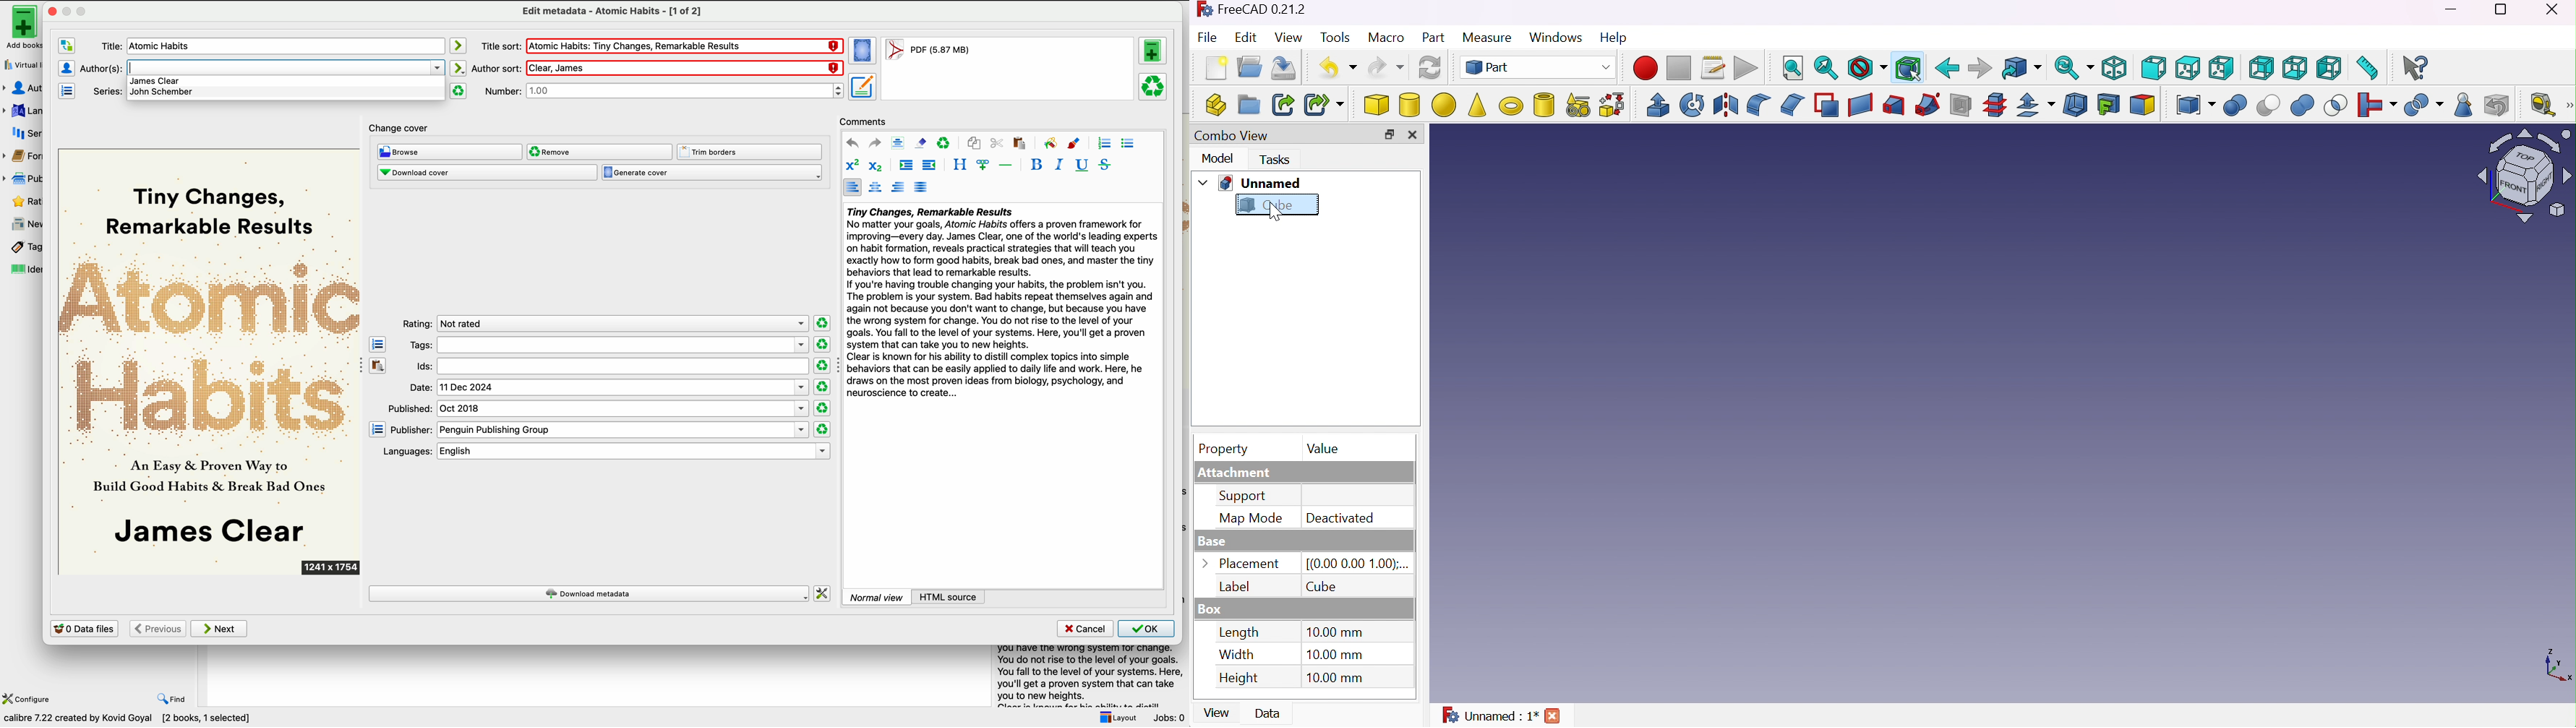  What do you see at coordinates (22, 110) in the screenshot?
I see `languages` at bounding box center [22, 110].